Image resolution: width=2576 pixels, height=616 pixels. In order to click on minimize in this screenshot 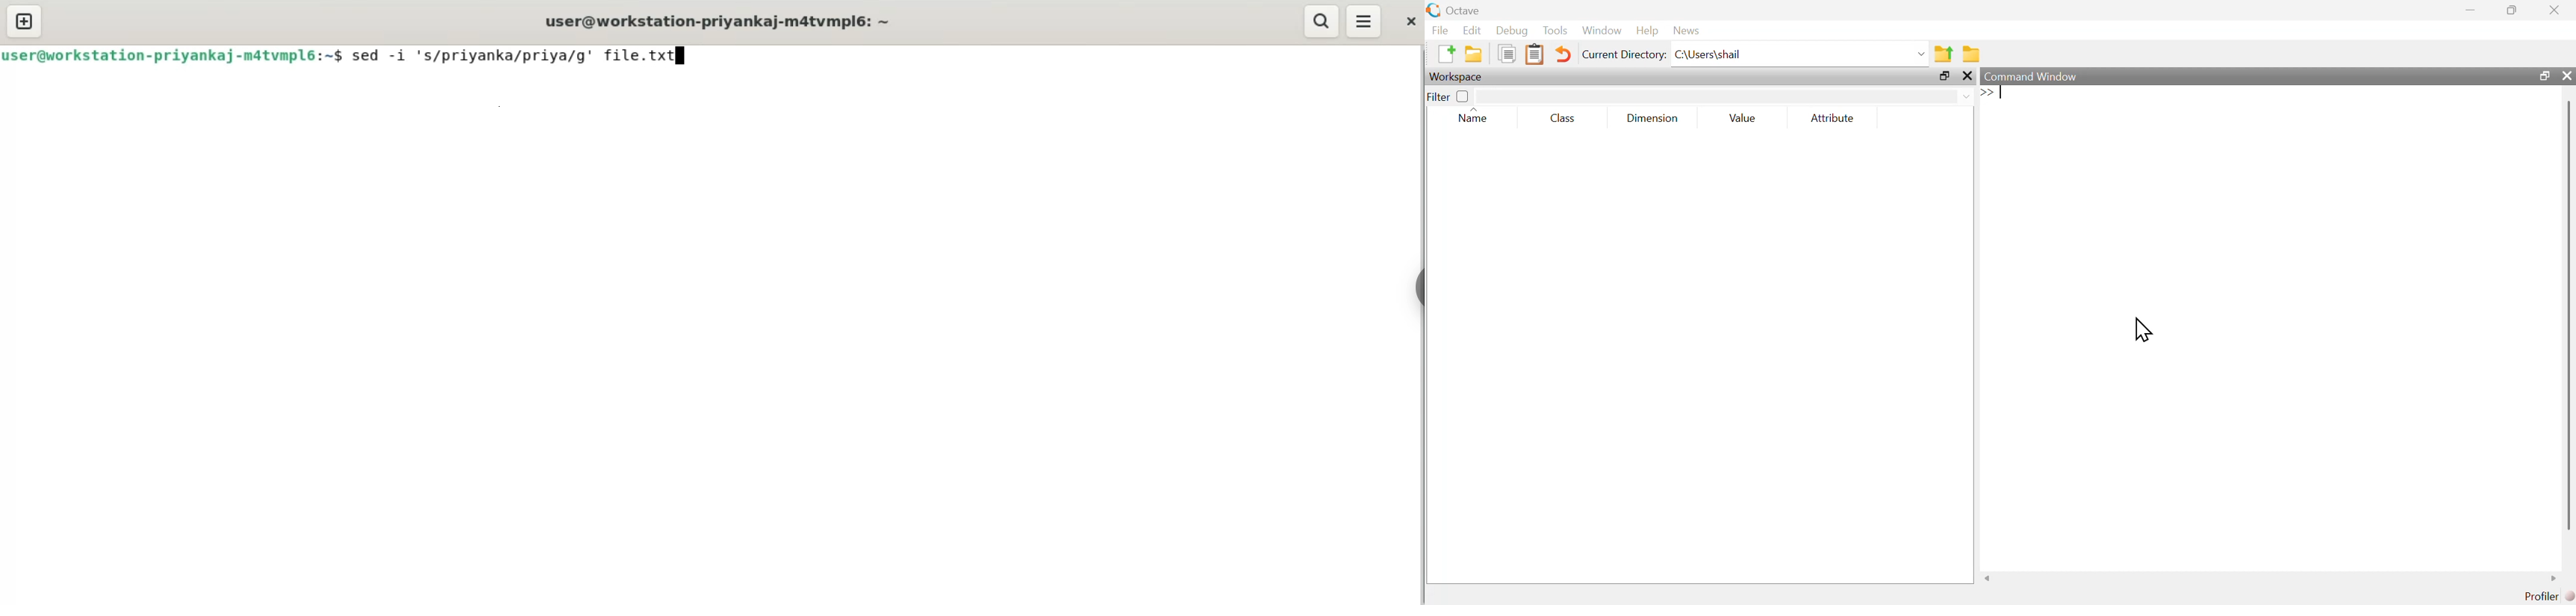, I will do `click(2472, 10)`.